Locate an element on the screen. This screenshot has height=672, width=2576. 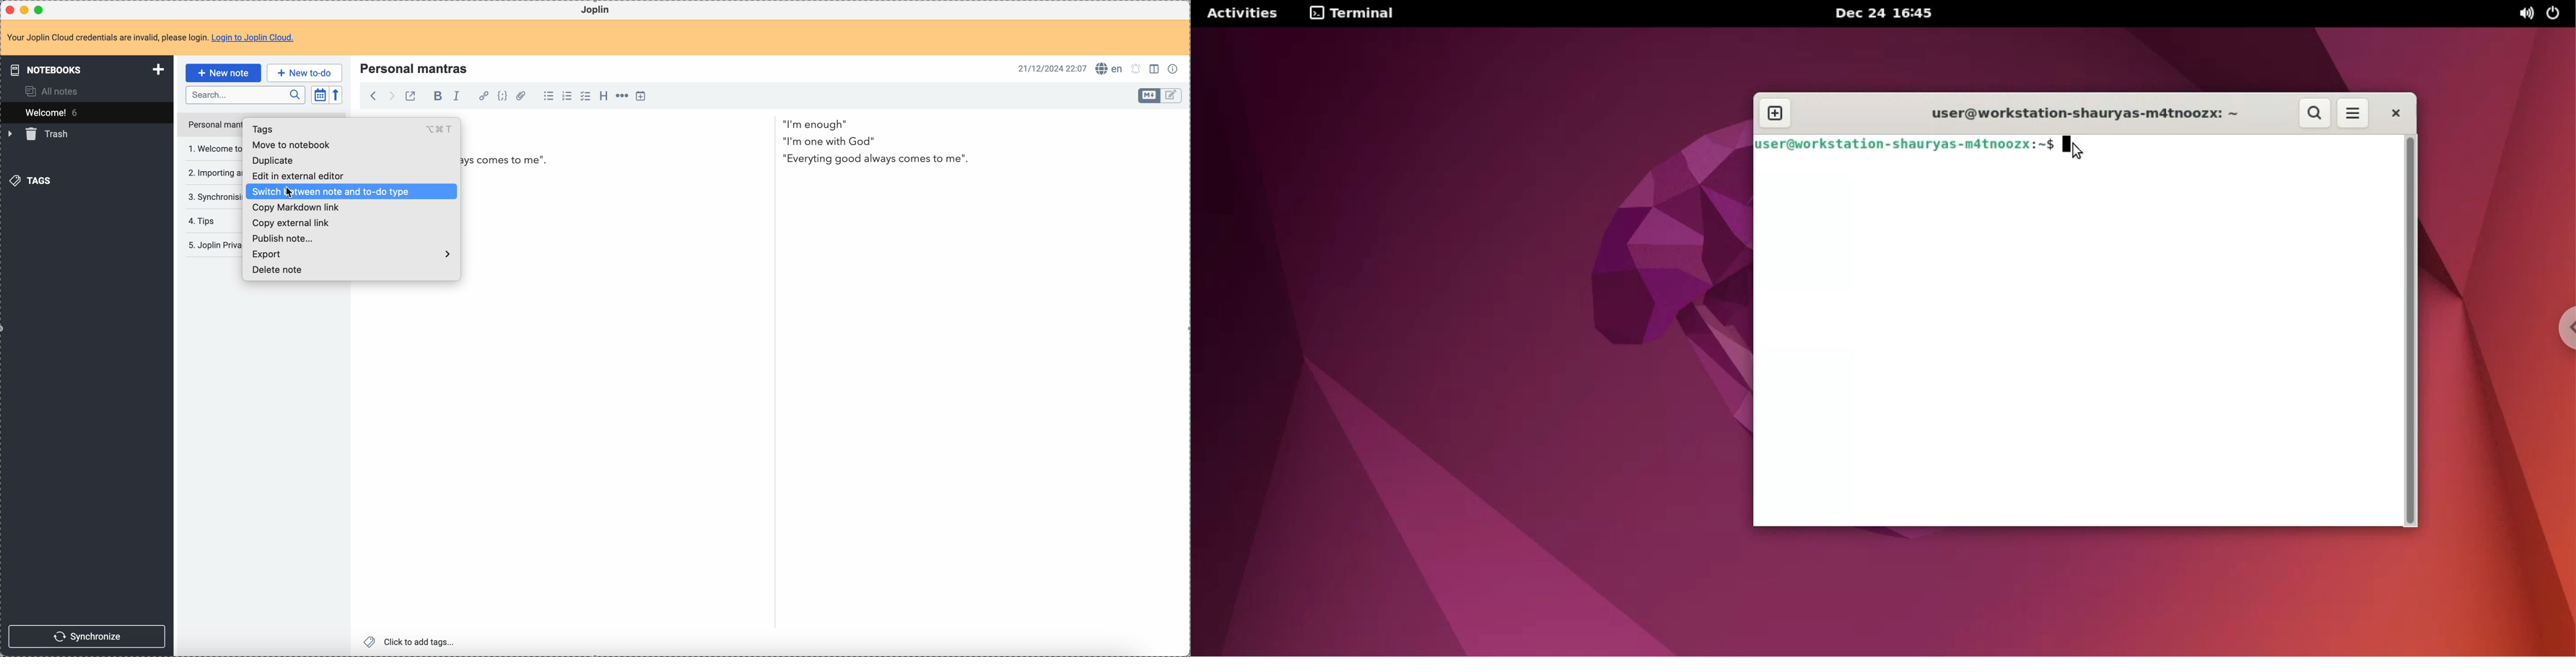
delete note is located at coordinates (278, 271).